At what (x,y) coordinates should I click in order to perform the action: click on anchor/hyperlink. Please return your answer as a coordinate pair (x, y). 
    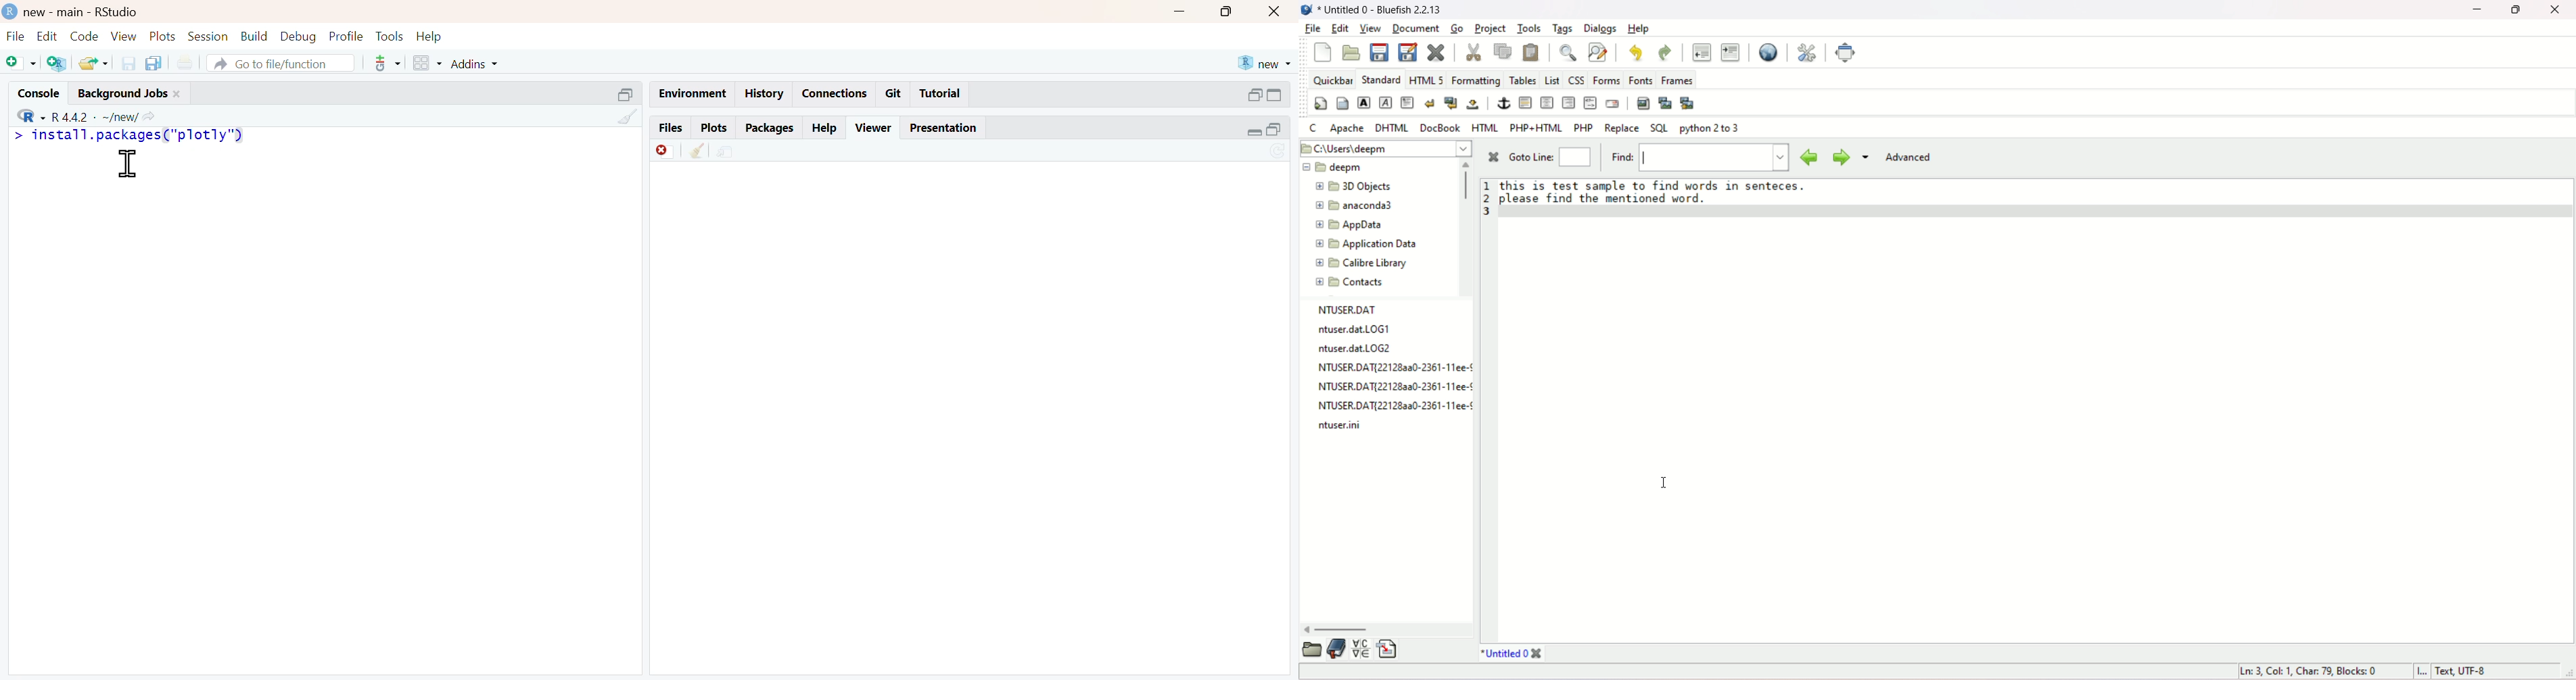
    Looking at the image, I should click on (1504, 103).